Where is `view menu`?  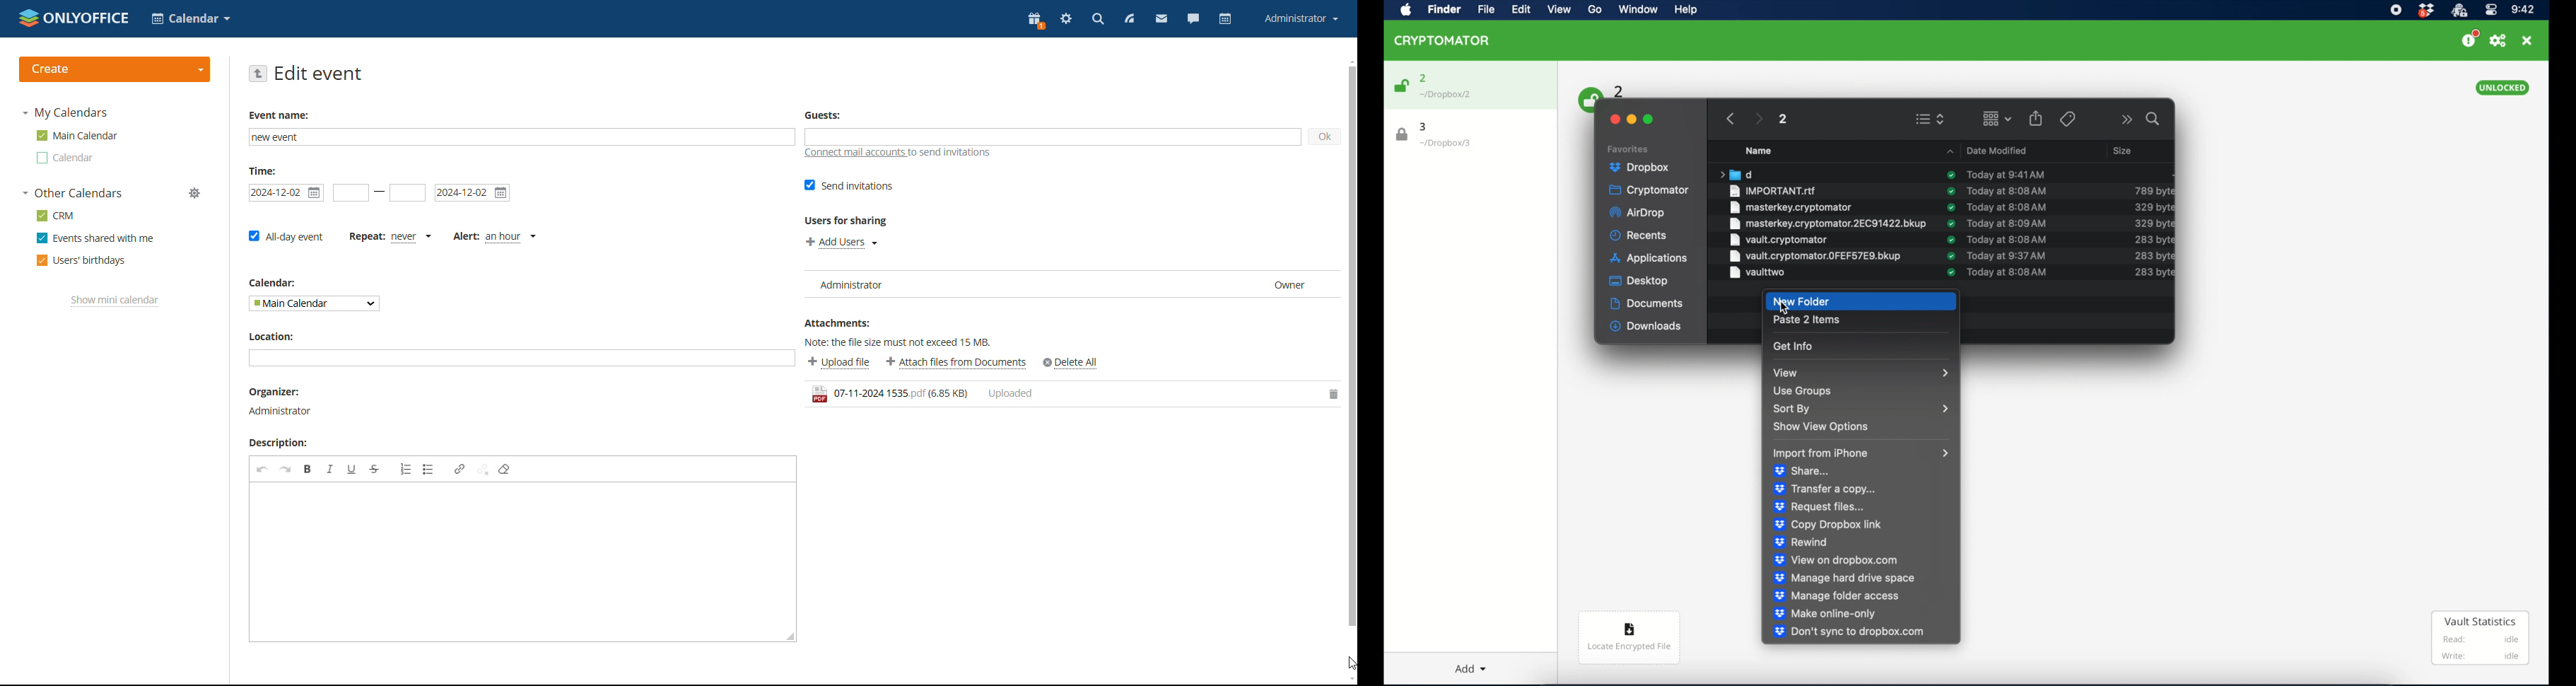
view menu is located at coordinates (1861, 372).